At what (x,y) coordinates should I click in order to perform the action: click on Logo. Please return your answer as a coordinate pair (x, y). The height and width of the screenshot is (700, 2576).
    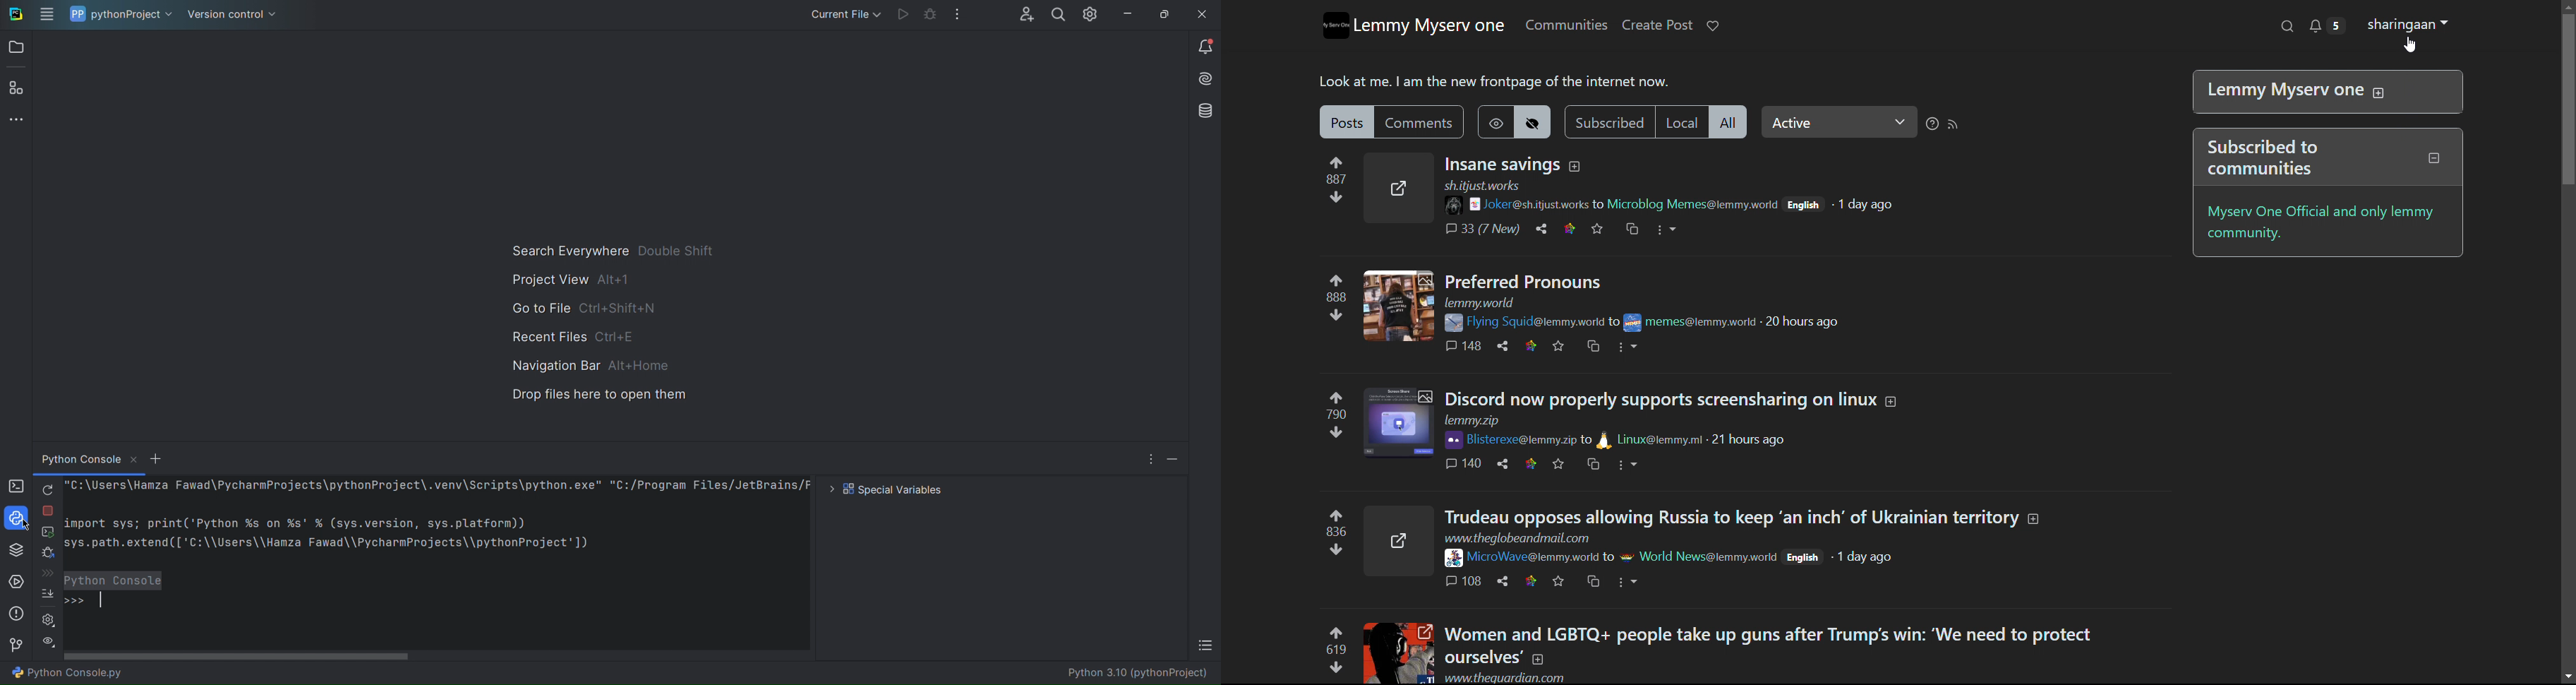
    Looking at the image, I should click on (15, 16).